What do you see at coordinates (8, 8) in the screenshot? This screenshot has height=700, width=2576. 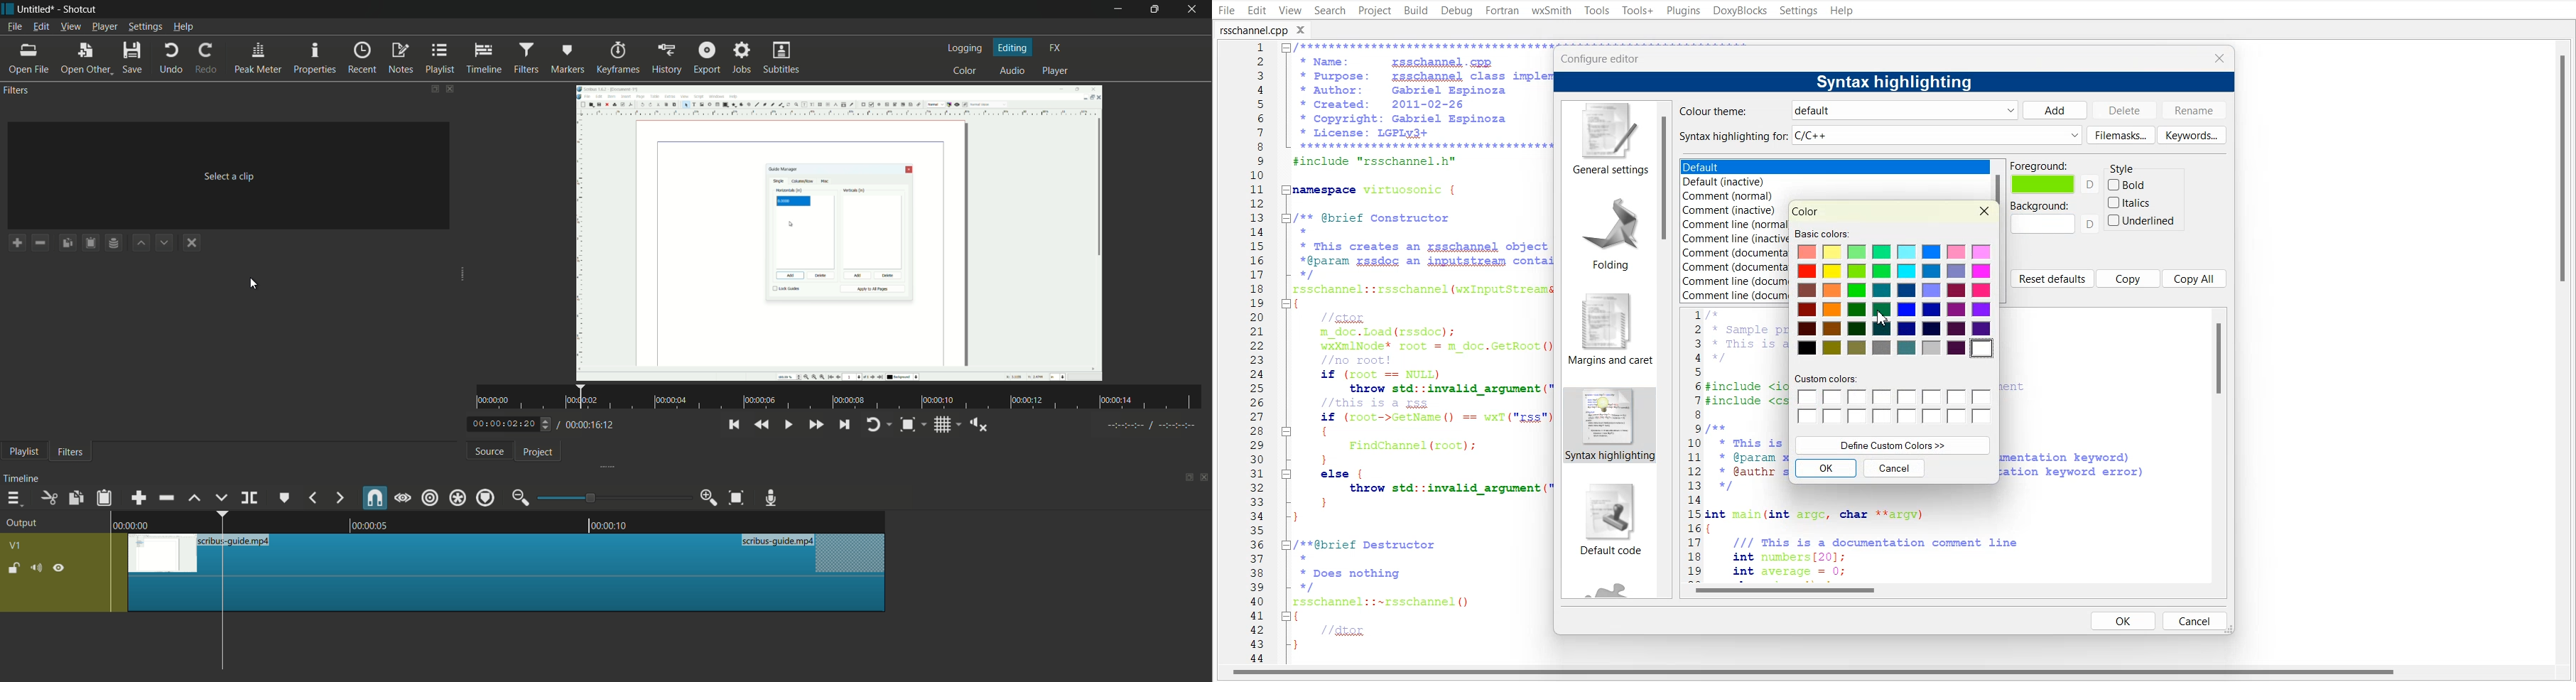 I see `app icon` at bounding box center [8, 8].